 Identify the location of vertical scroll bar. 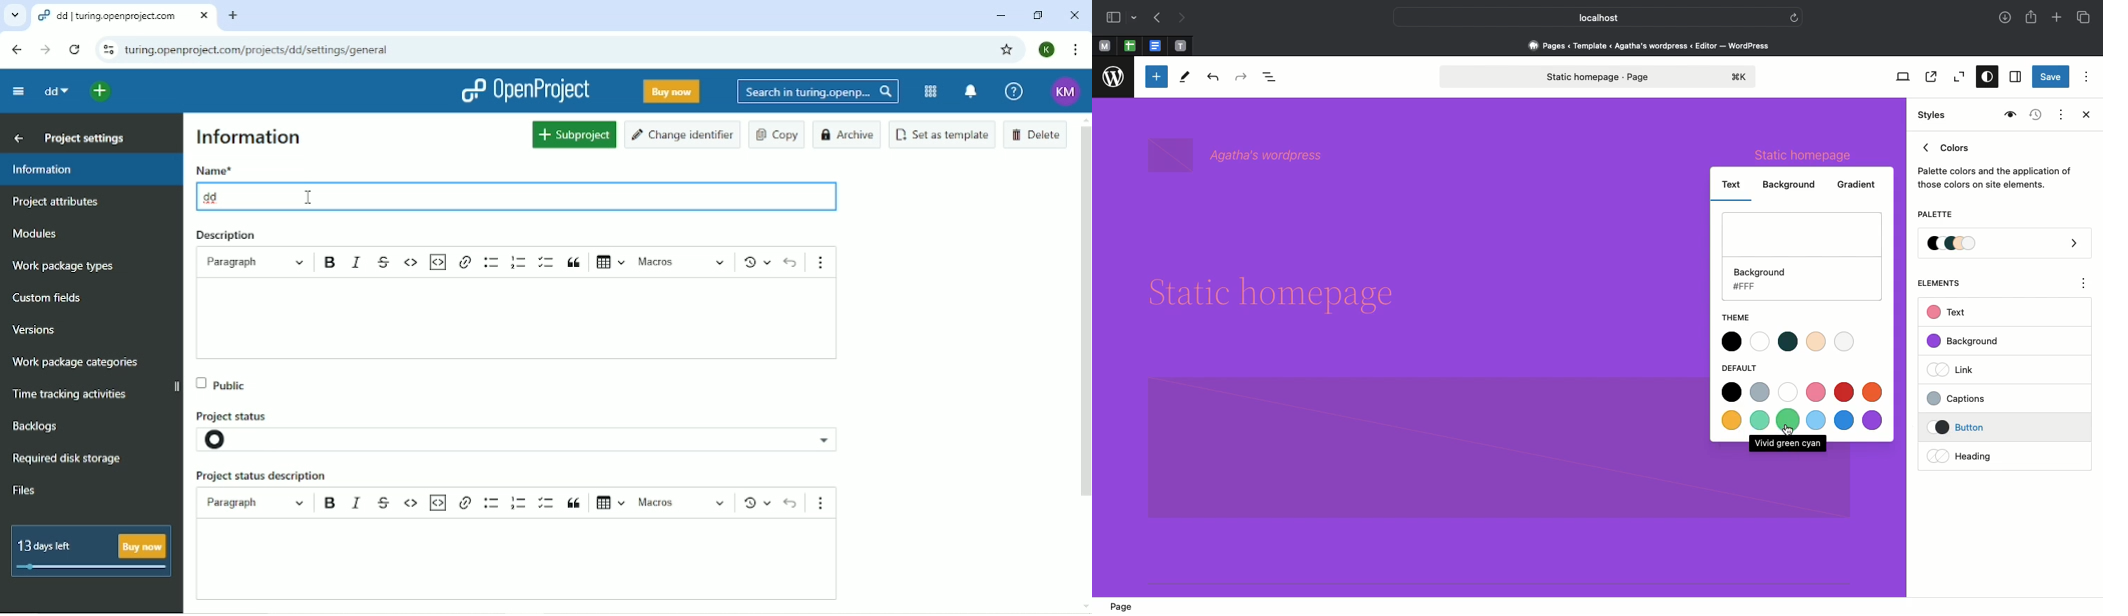
(1089, 314).